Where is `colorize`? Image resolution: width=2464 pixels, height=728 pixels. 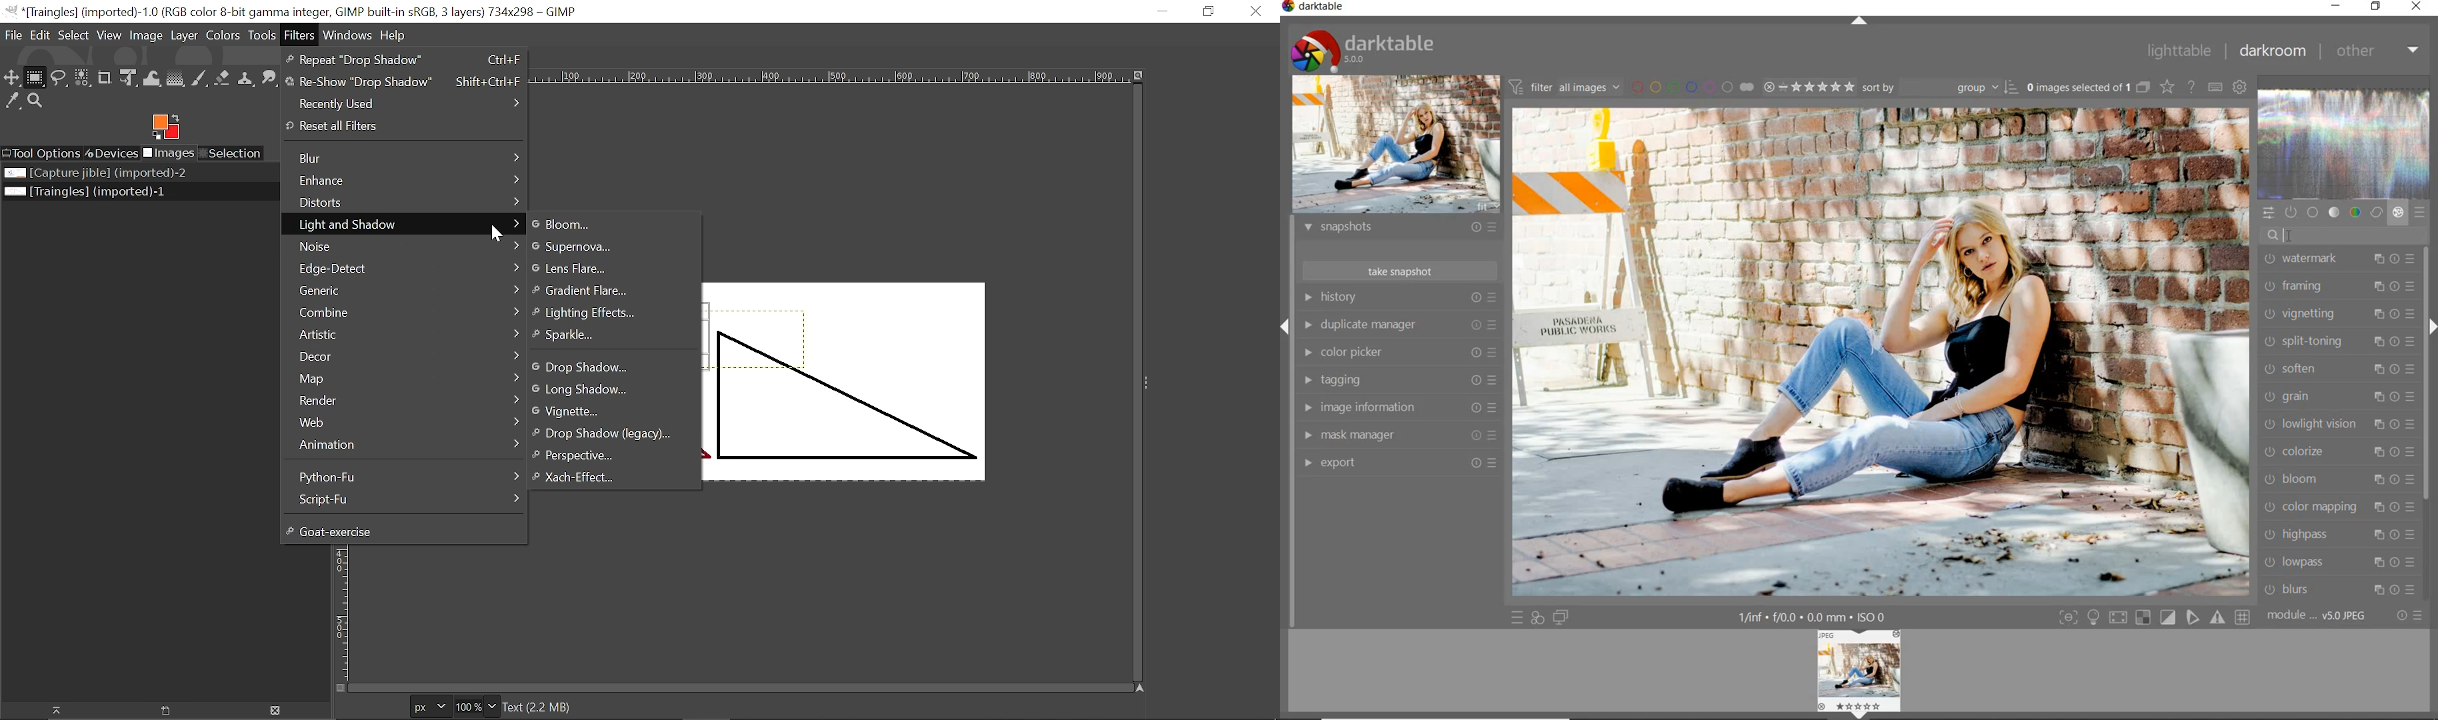 colorize is located at coordinates (2337, 454).